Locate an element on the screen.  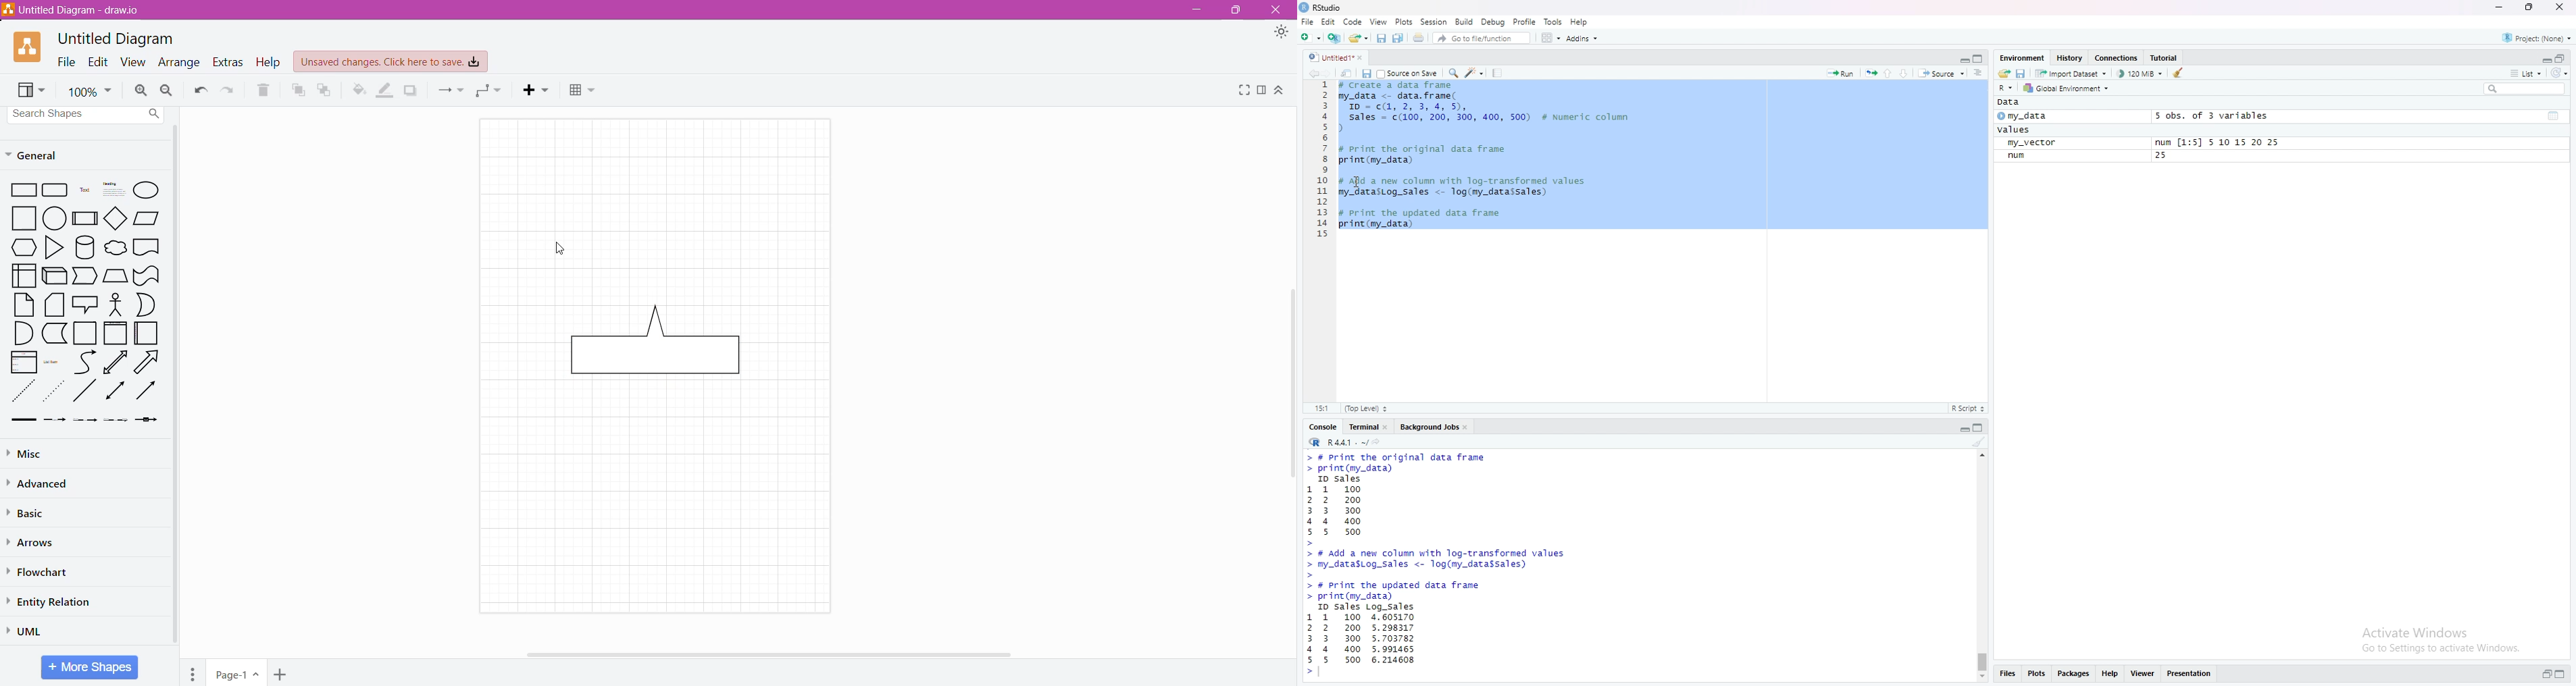
Heading is located at coordinates (111, 190).